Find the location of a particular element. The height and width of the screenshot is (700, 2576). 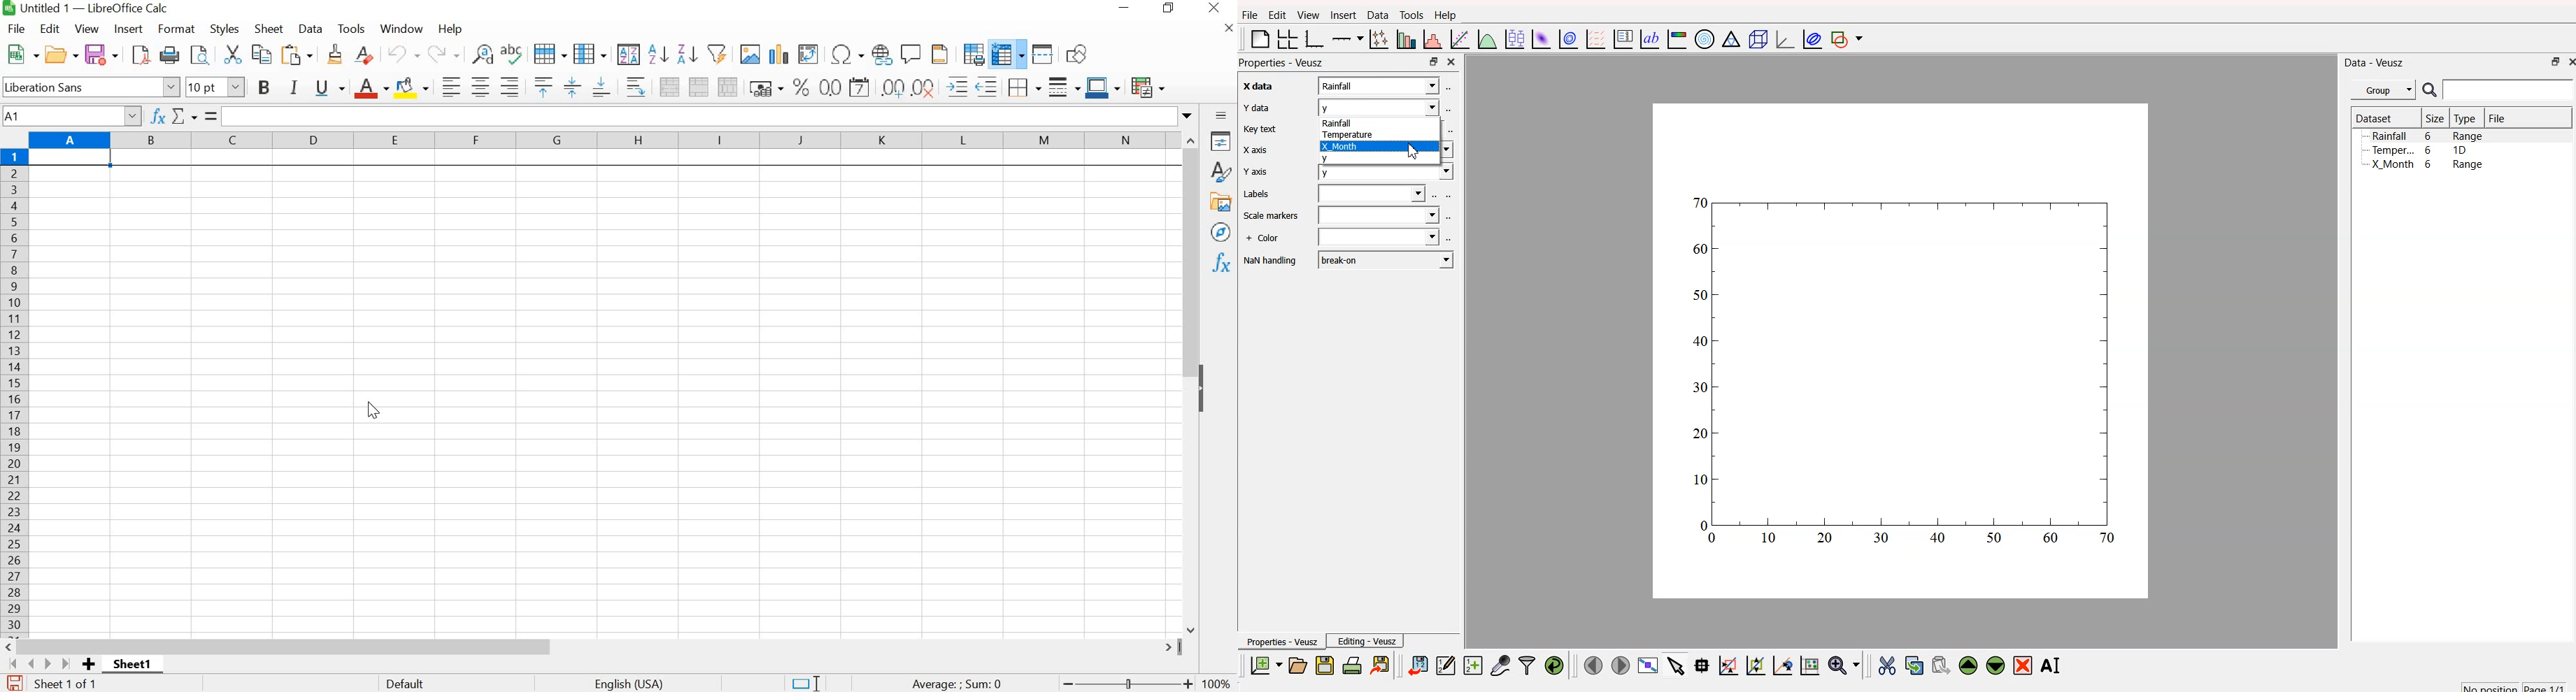

maximize is located at coordinates (2552, 64).